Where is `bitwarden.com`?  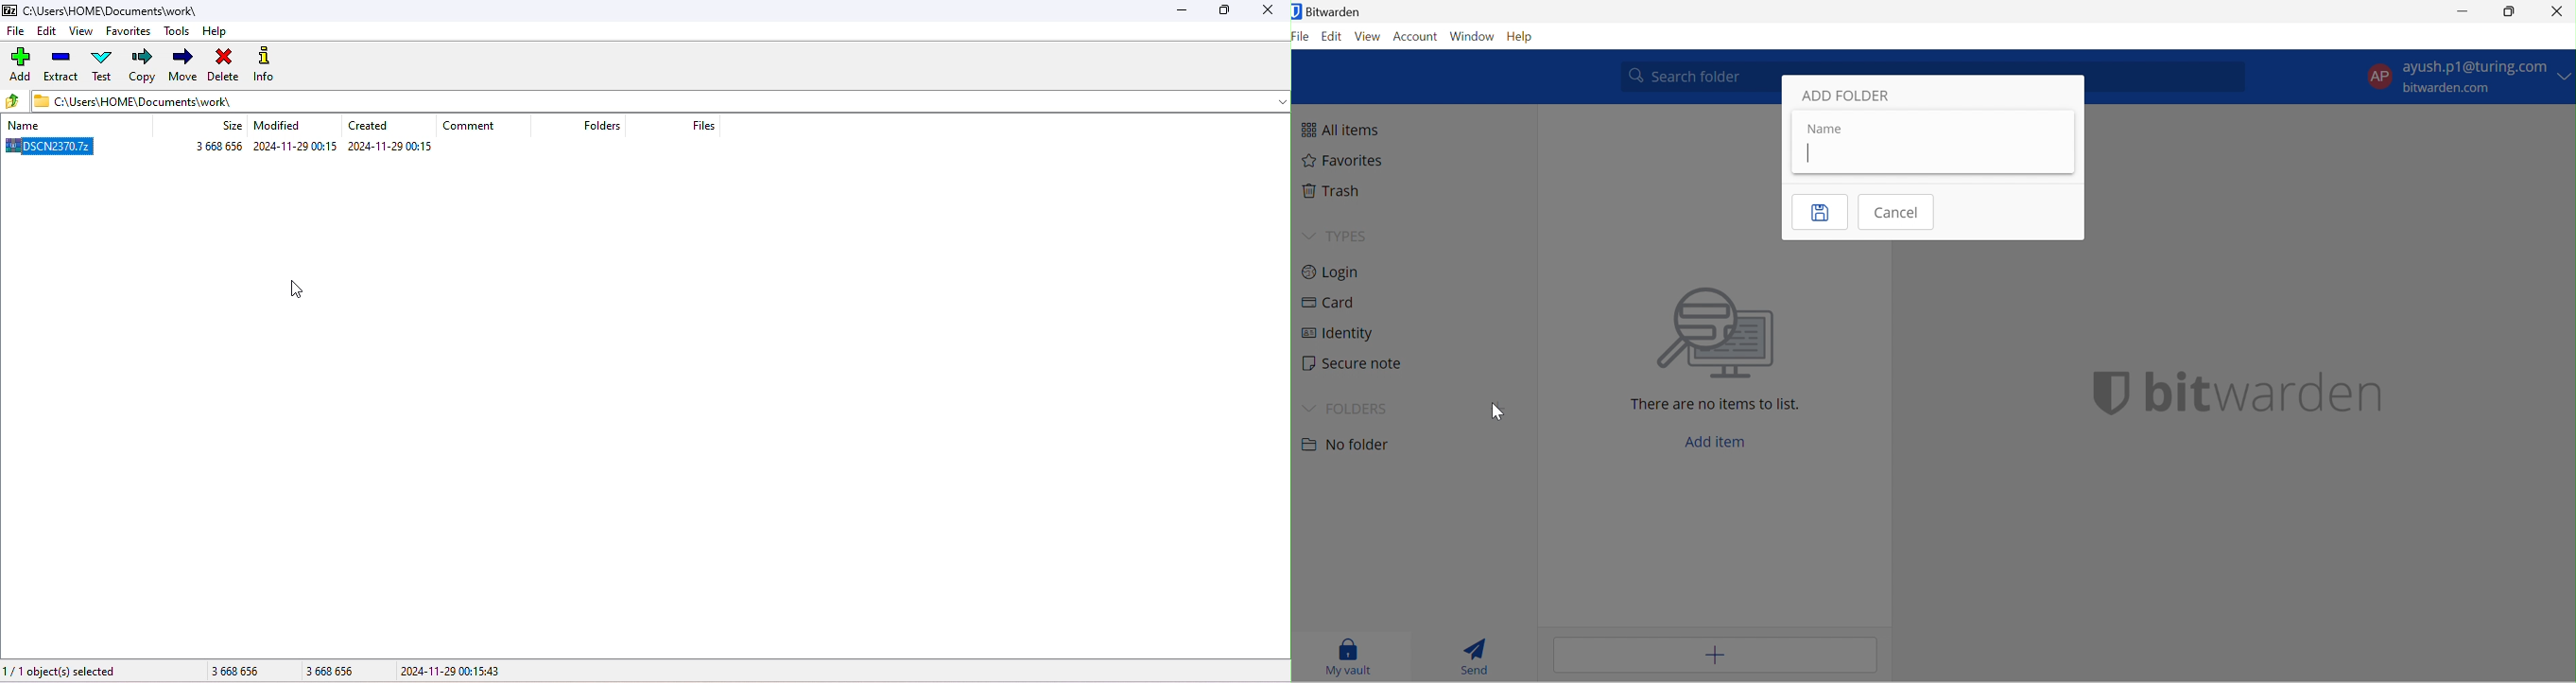
bitwarden.com is located at coordinates (2447, 88).